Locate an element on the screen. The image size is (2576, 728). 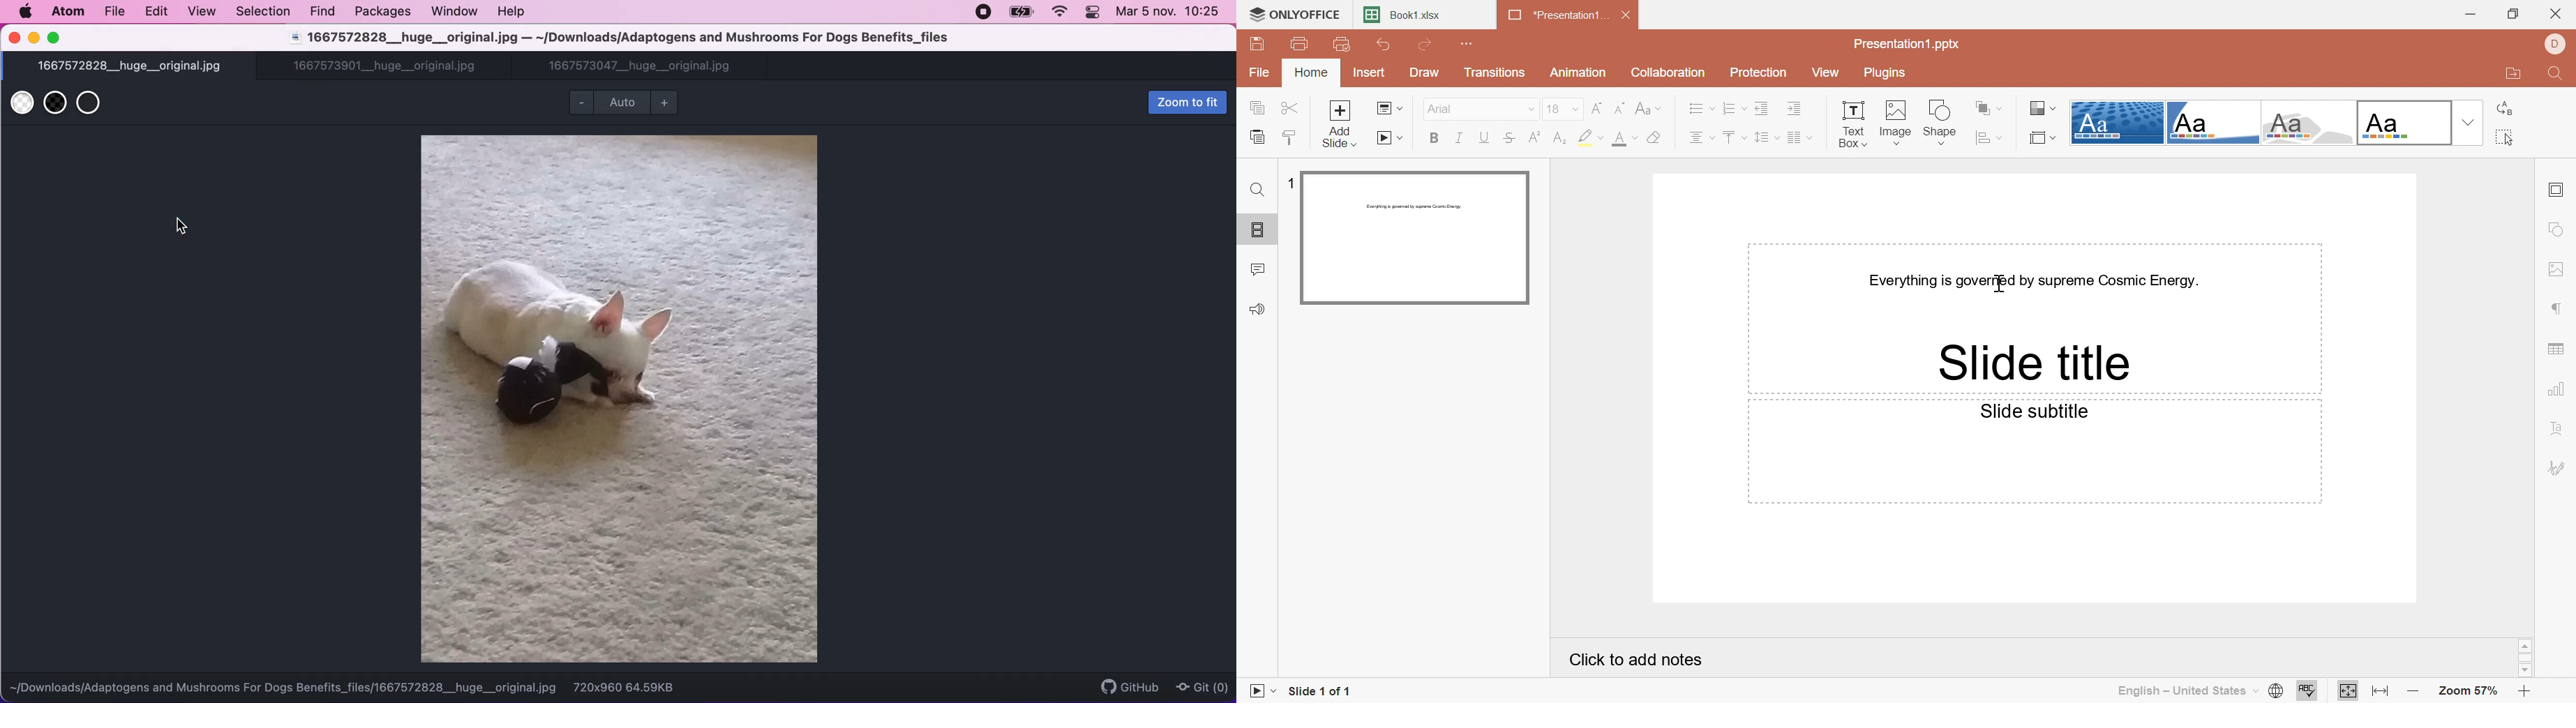
Home is located at coordinates (1312, 73).